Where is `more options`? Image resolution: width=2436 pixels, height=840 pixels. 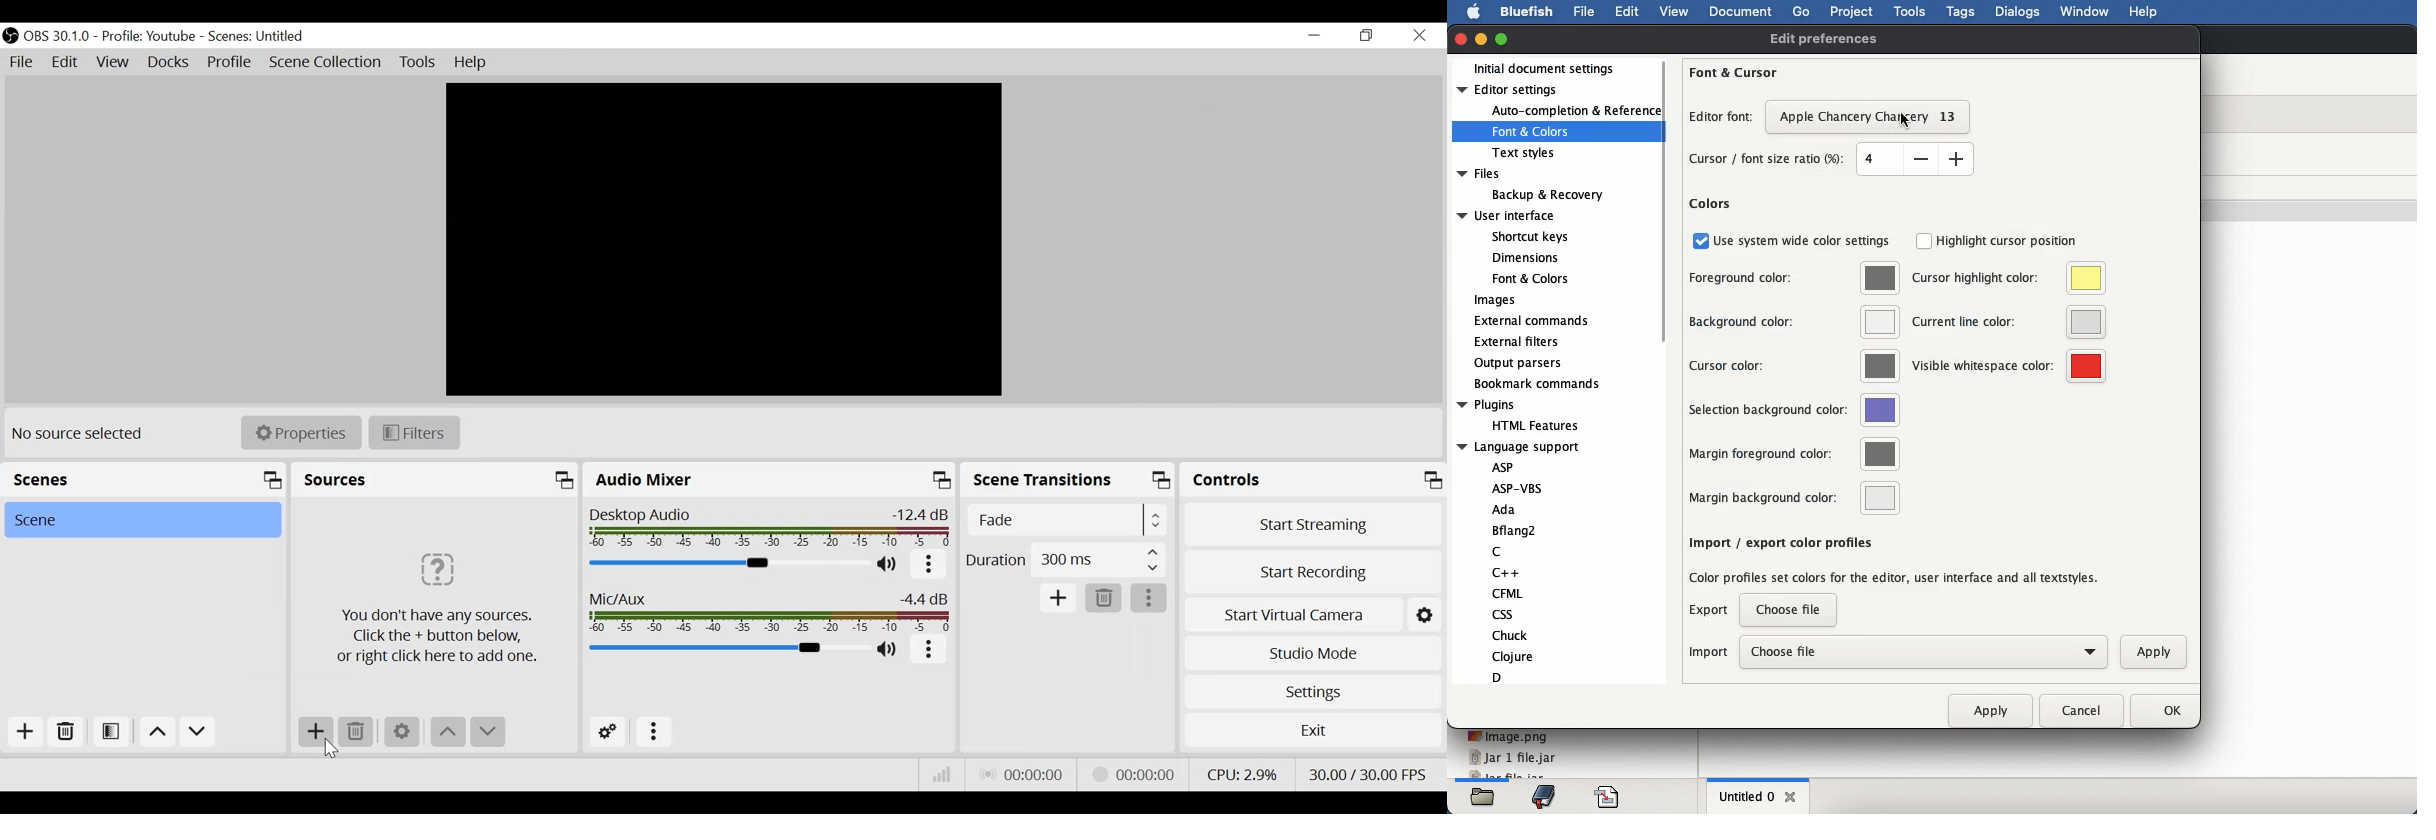 more options is located at coordinates (929, 652).